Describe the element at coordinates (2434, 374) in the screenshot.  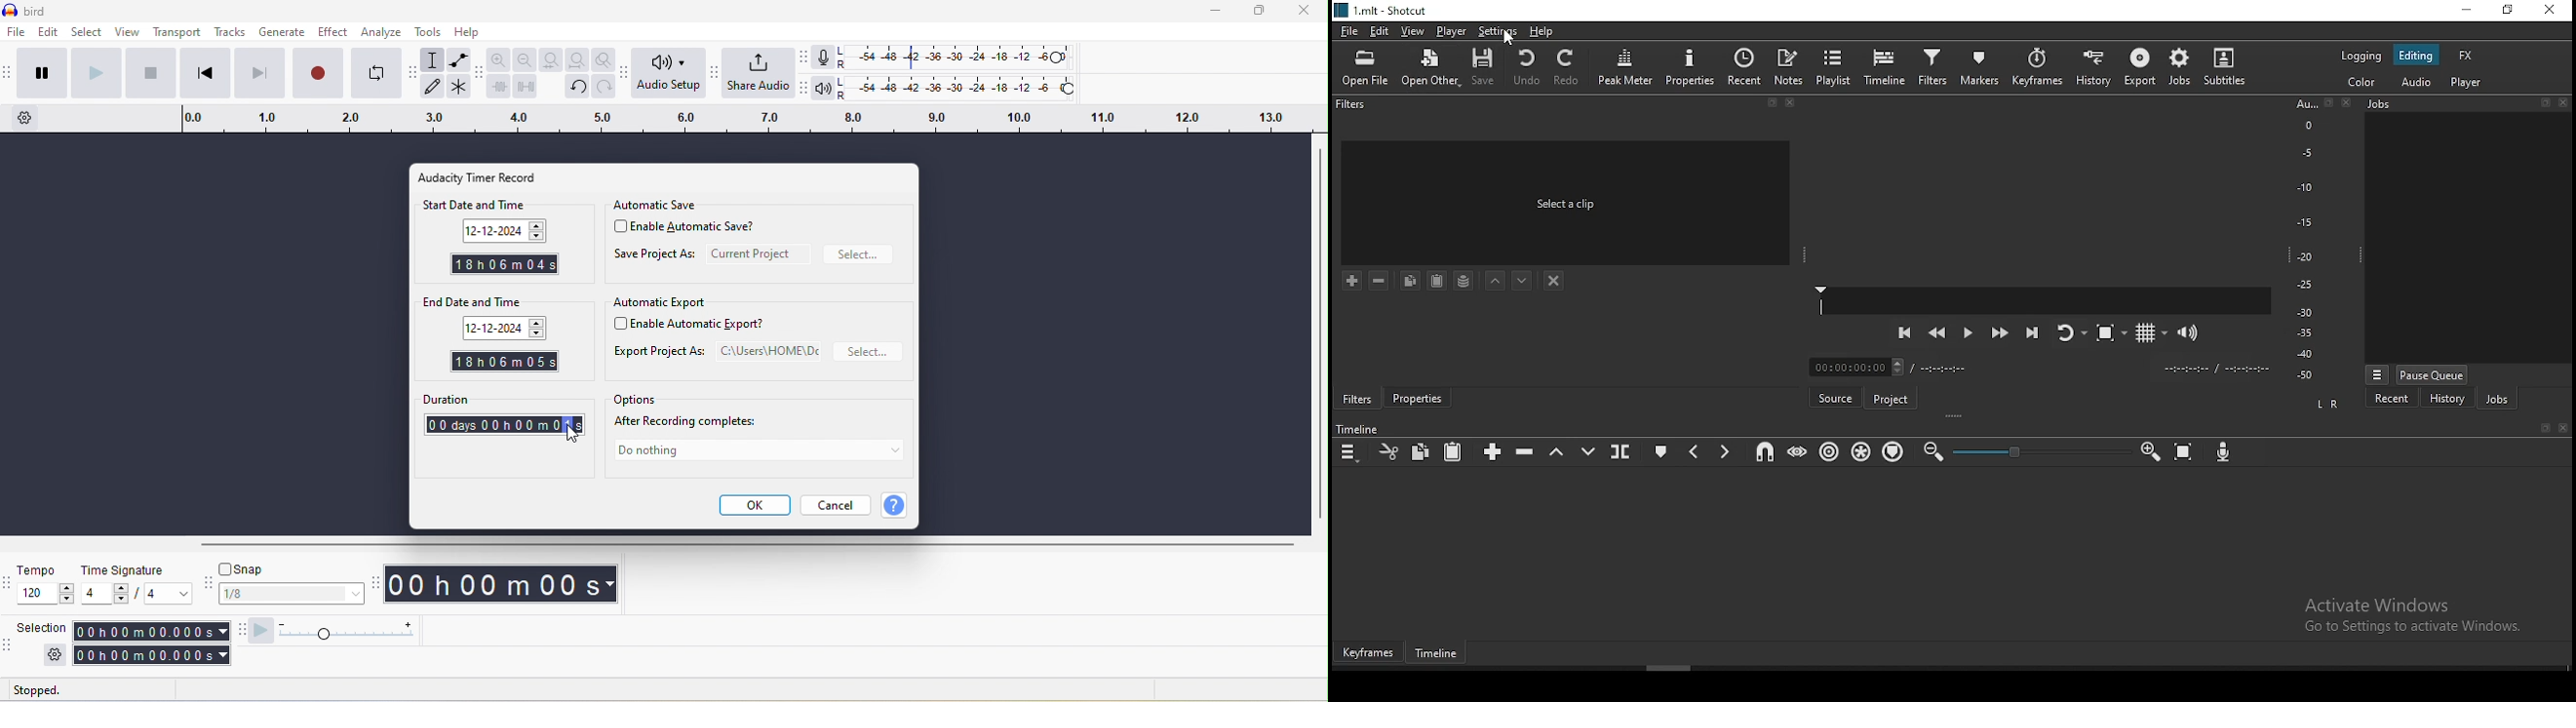
I see `pause queue` at that location.